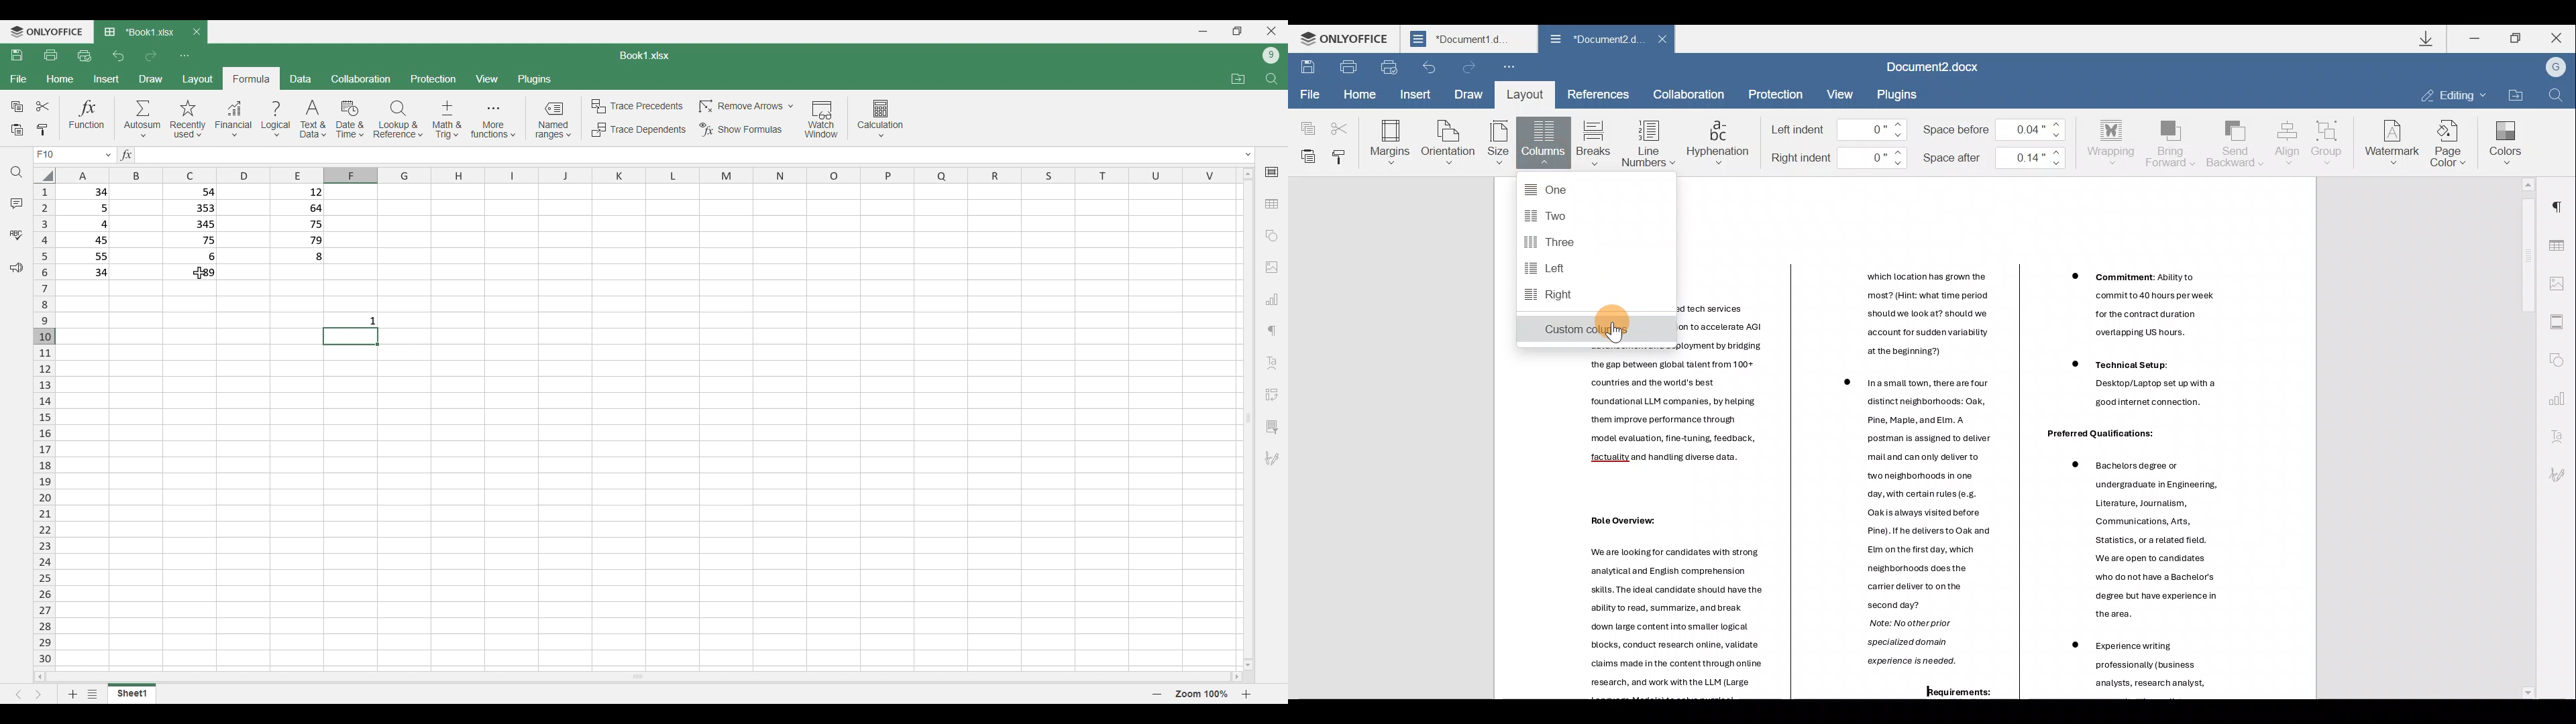 The width and height of the screenshot is (2576, 728). Describe the element at coordinates (1841, 94) in the screenshot. I see `View` at that location.